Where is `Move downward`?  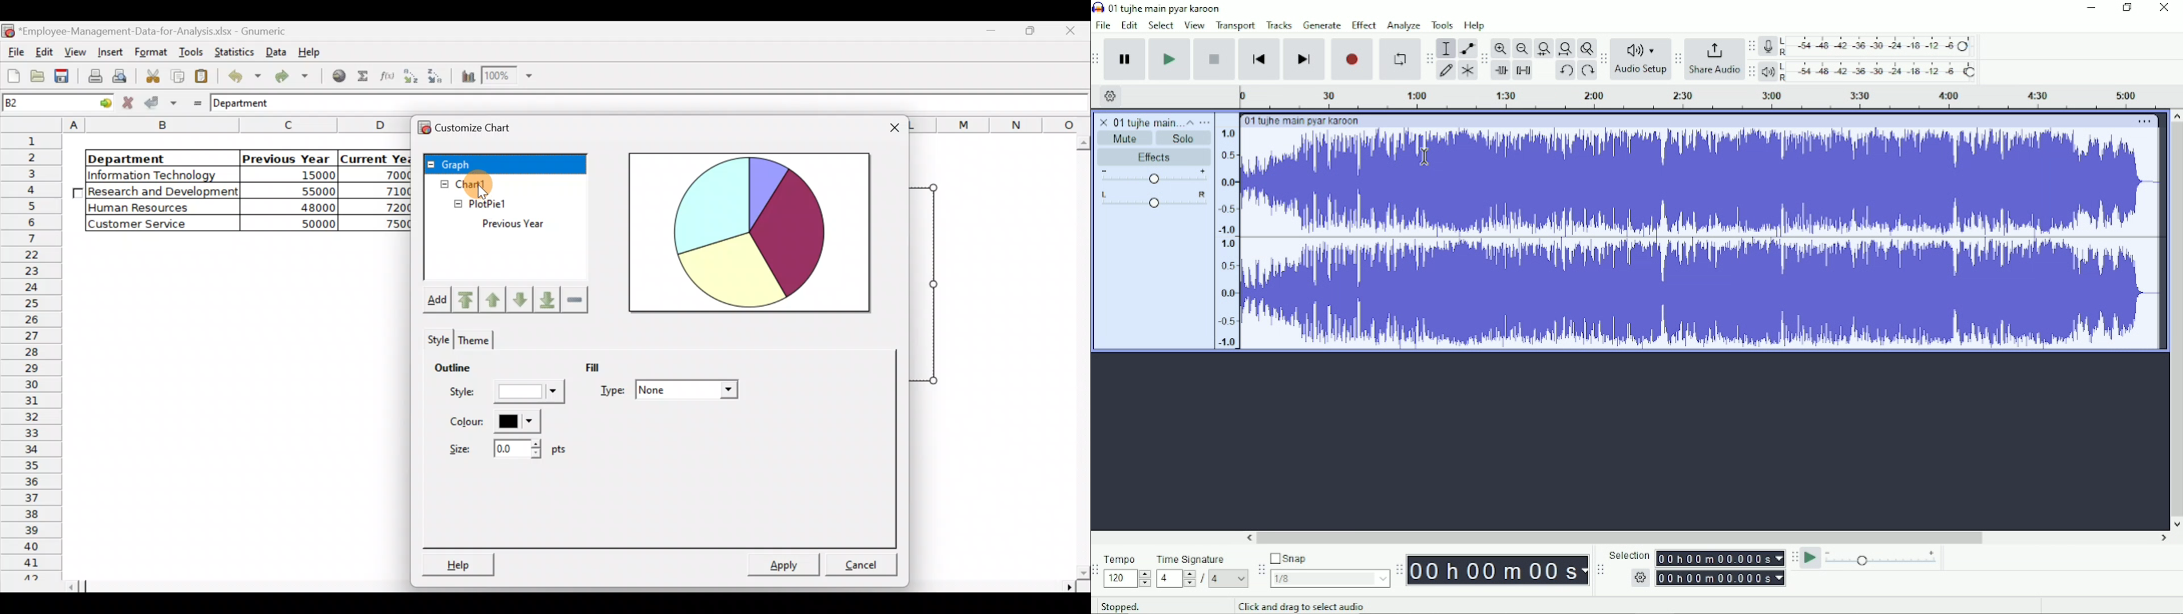
Move downward is located at coordinates (545, 298).